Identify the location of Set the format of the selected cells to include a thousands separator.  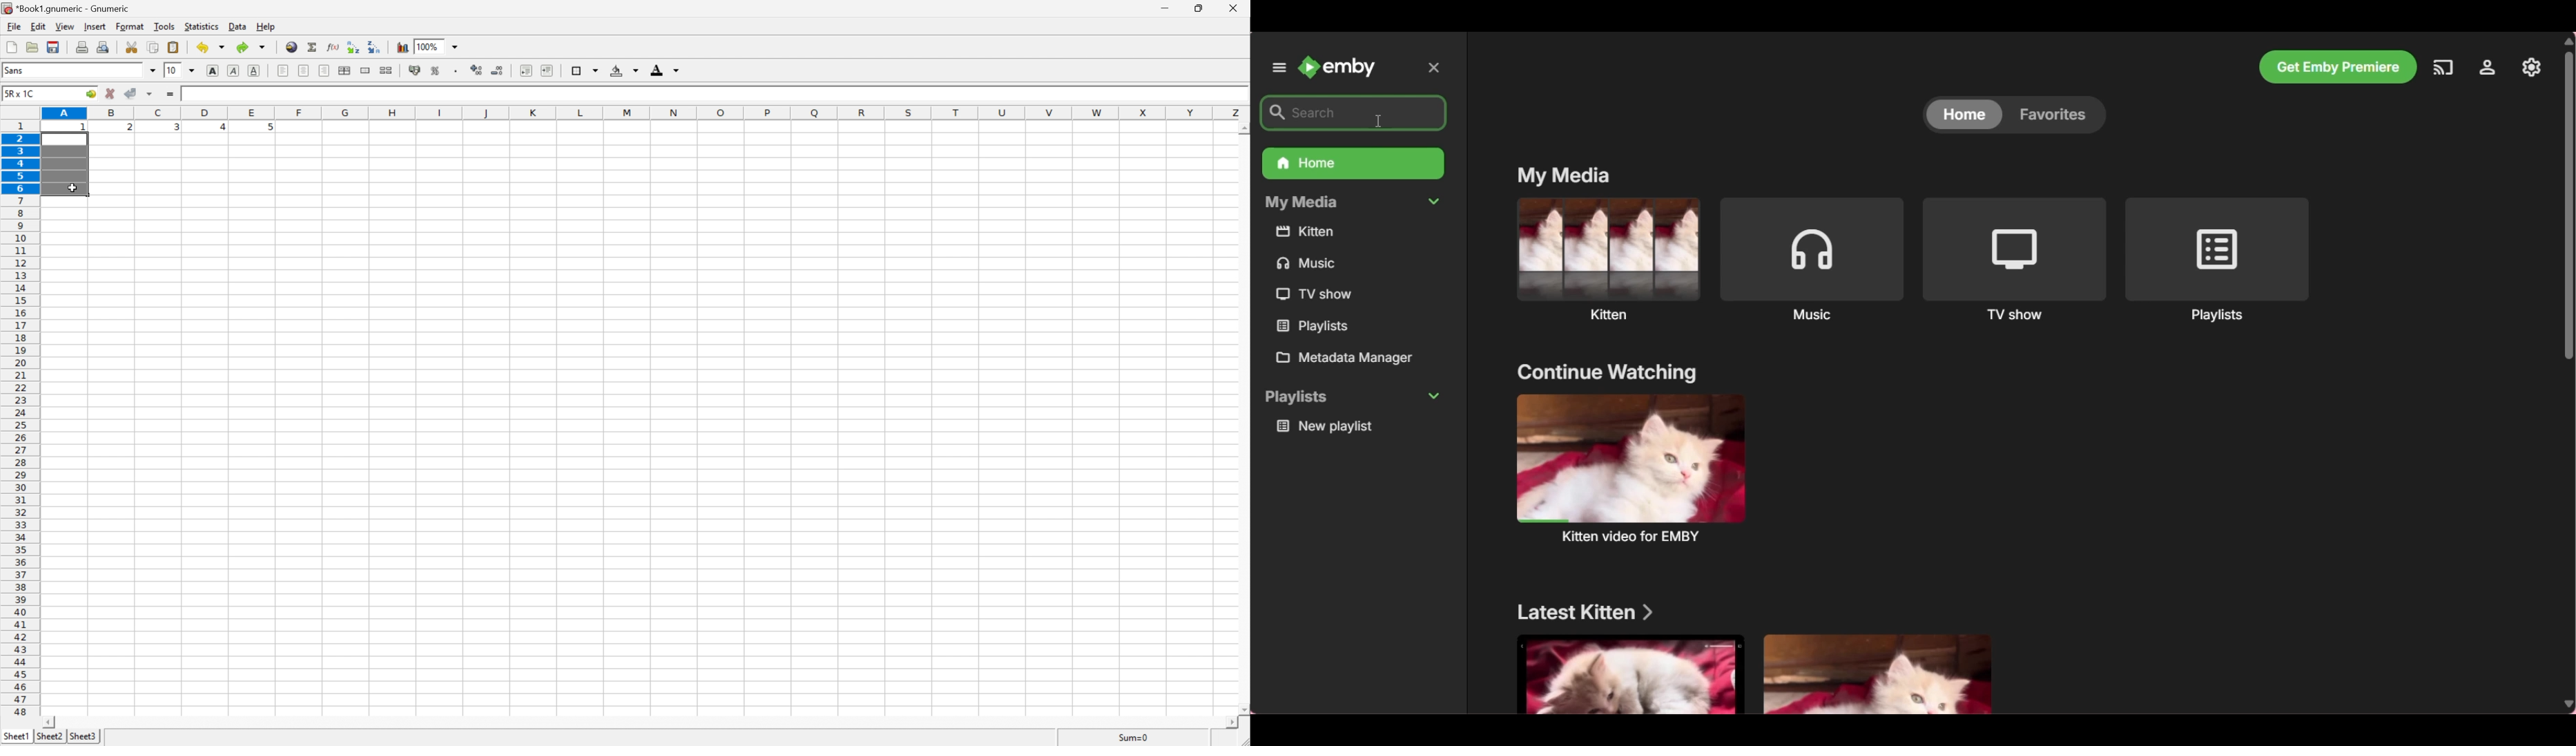
(456, 71).